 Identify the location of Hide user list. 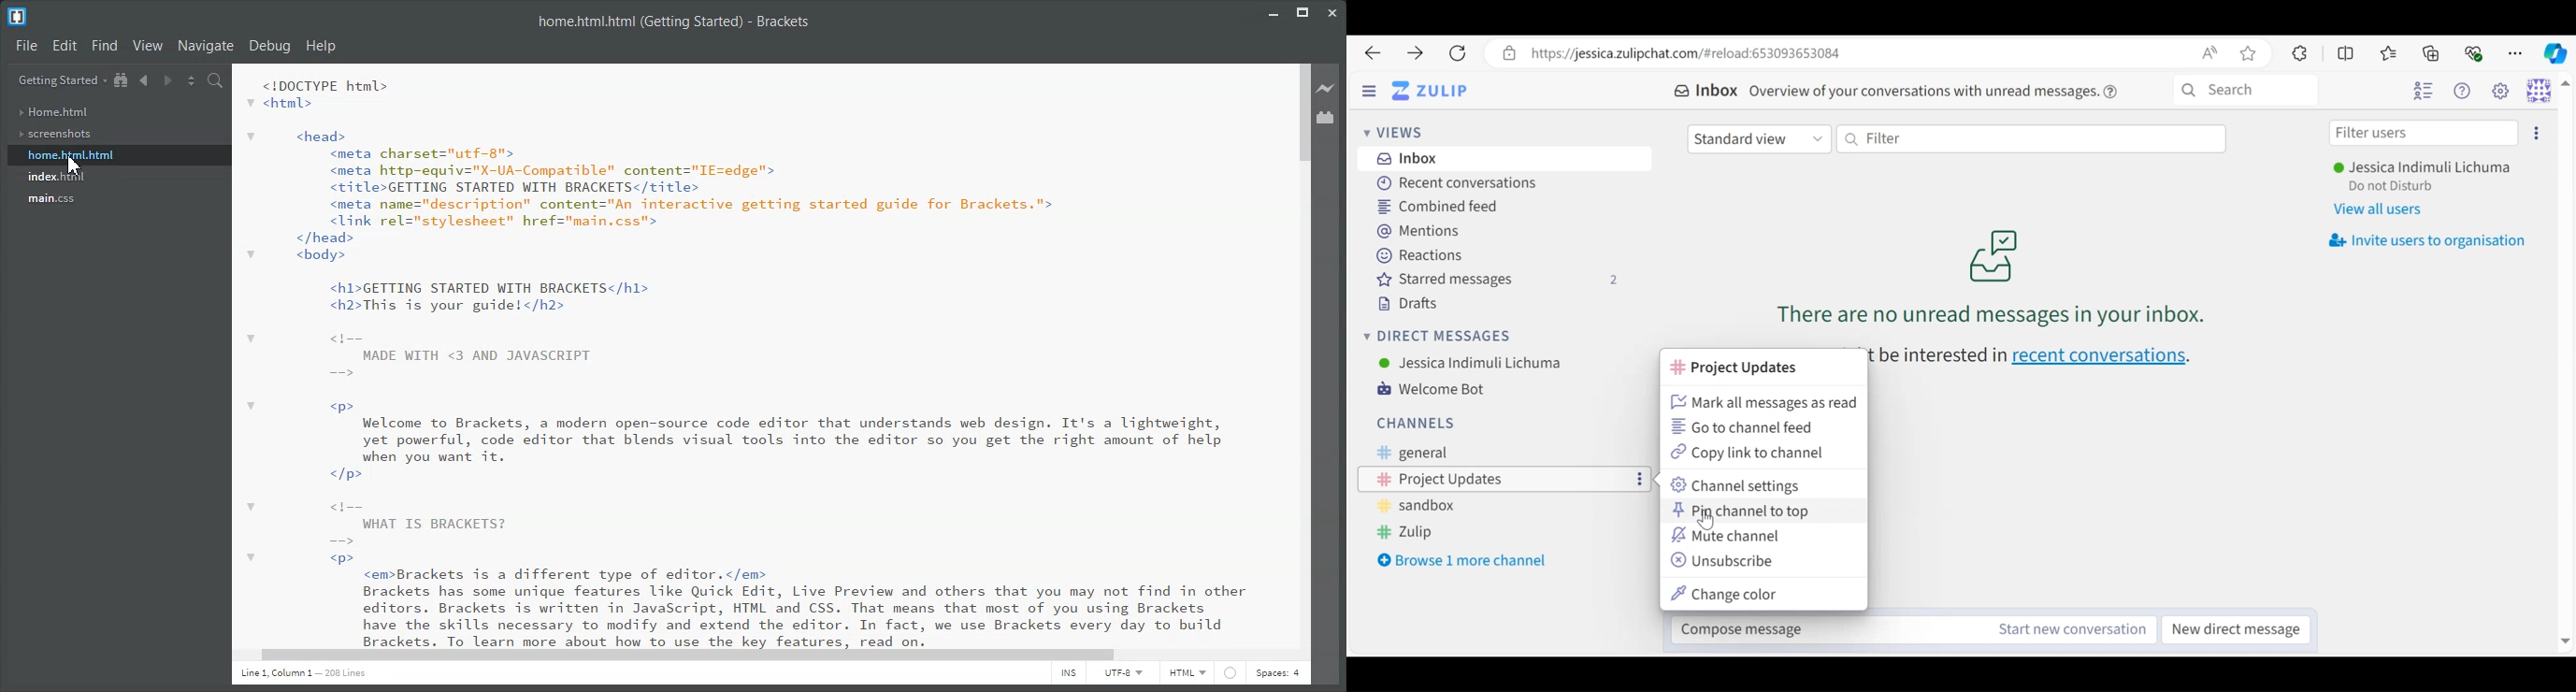
(2423, 92).